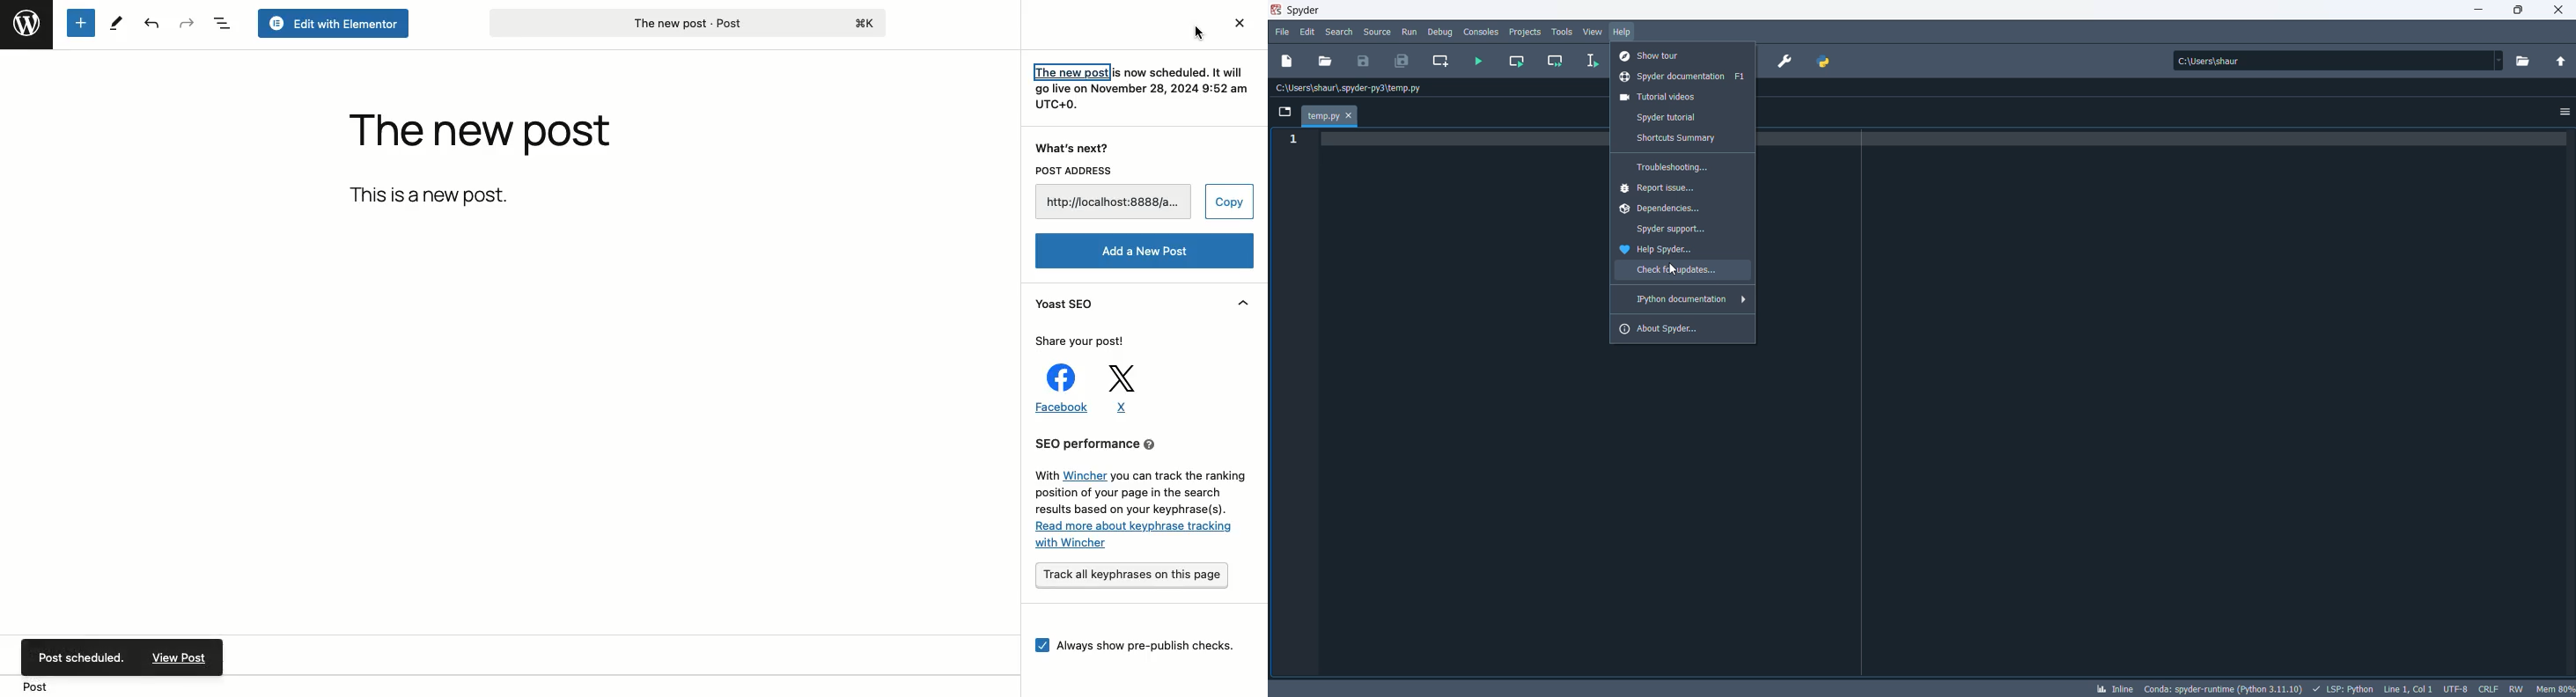 This screenshot has width=2576, height=700. Describe the element at coordinates (2333, 60) in the screenshot. I see `path` at that location.